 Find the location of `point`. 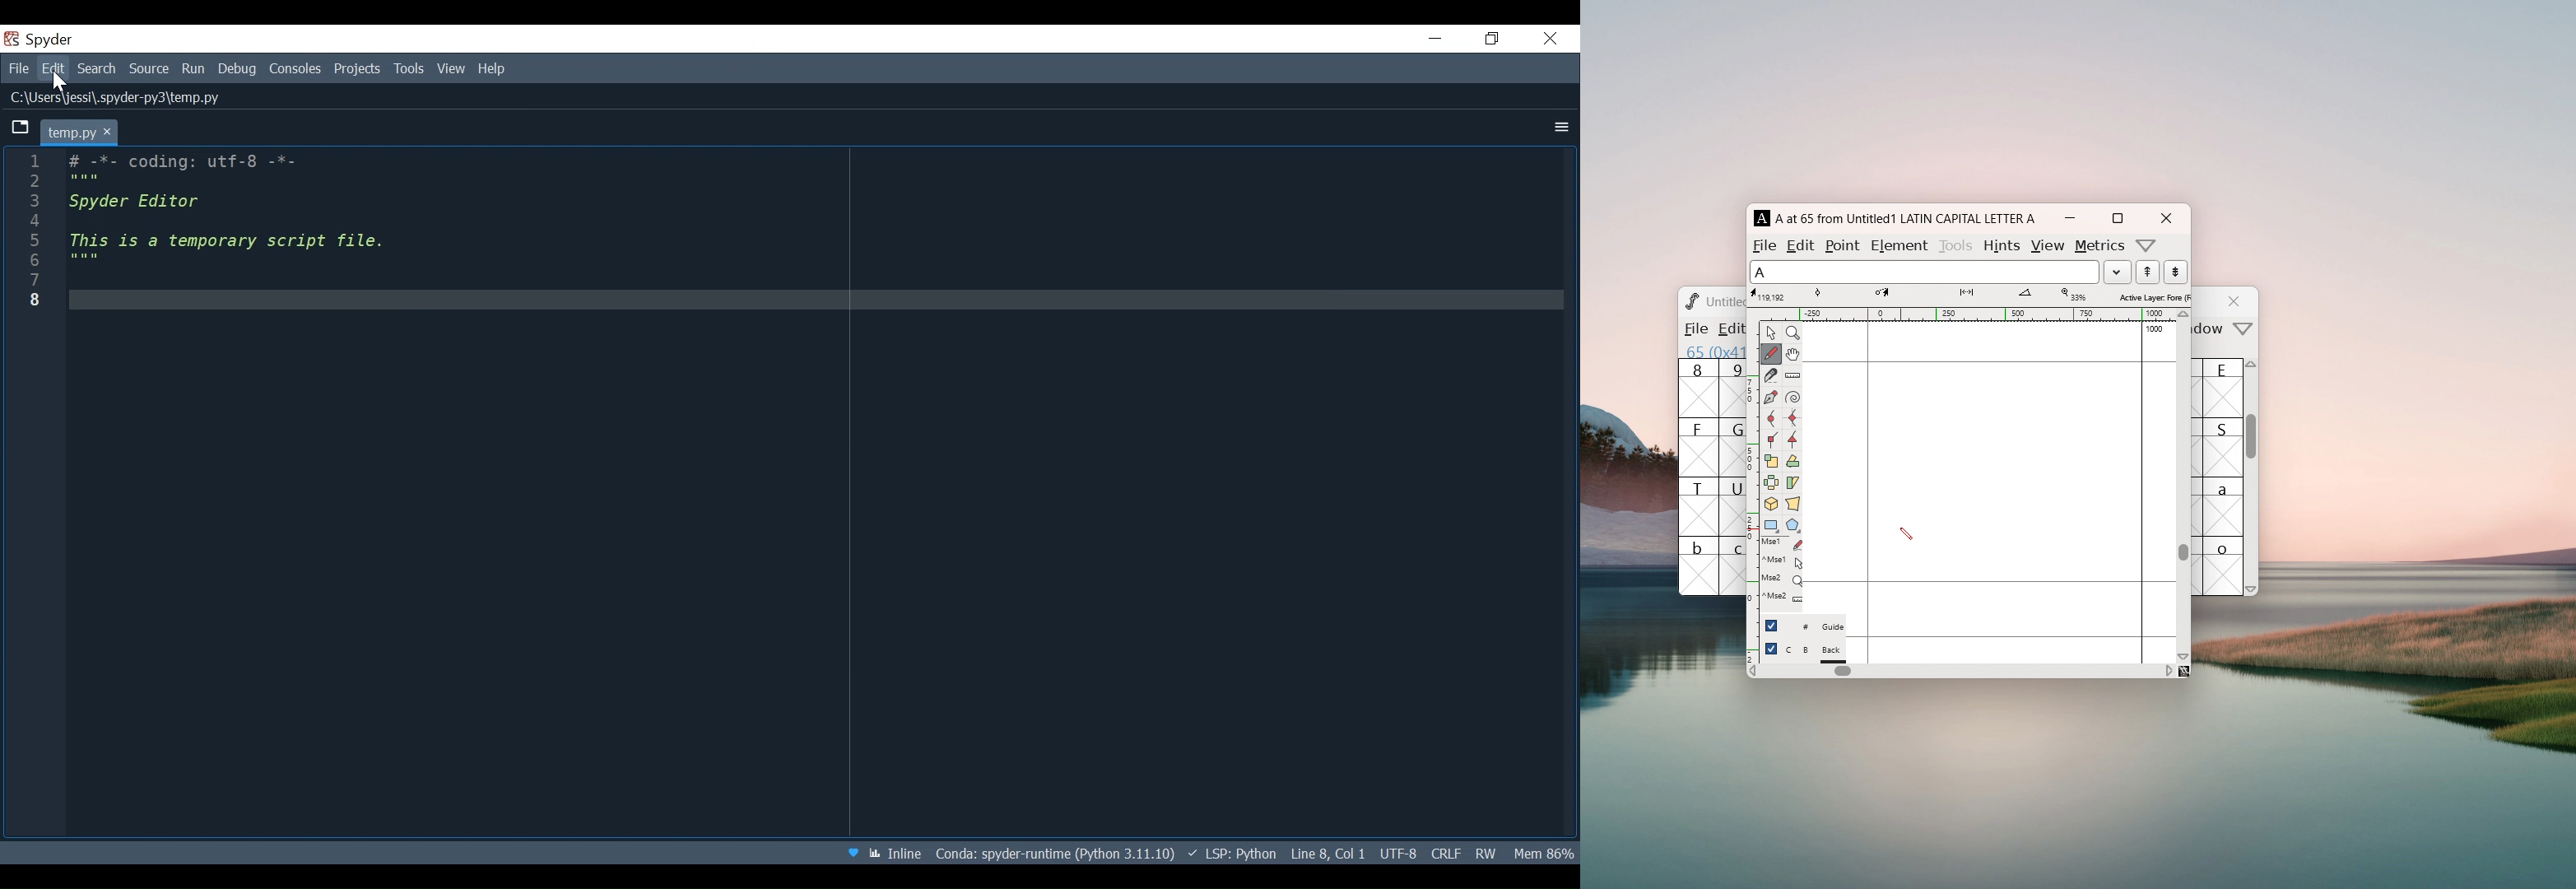

point is located at coordinates (1844, 245).